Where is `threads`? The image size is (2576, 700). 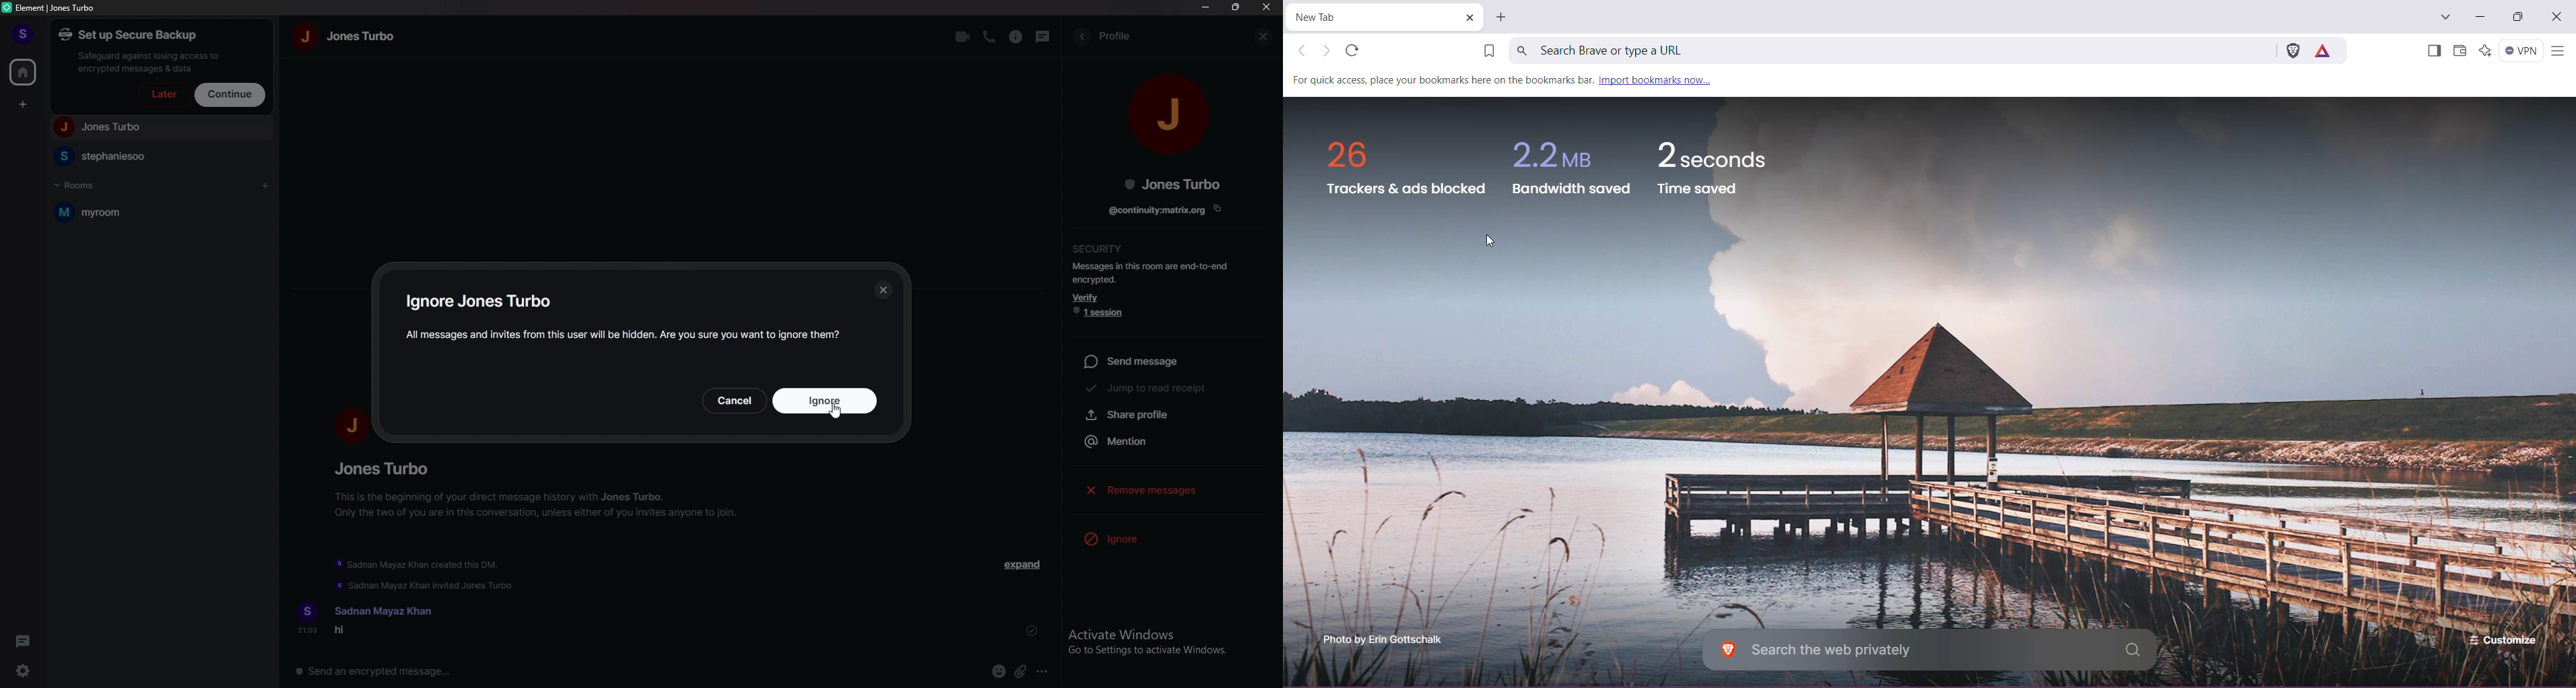
threads is located at coordinates (1044, 36).